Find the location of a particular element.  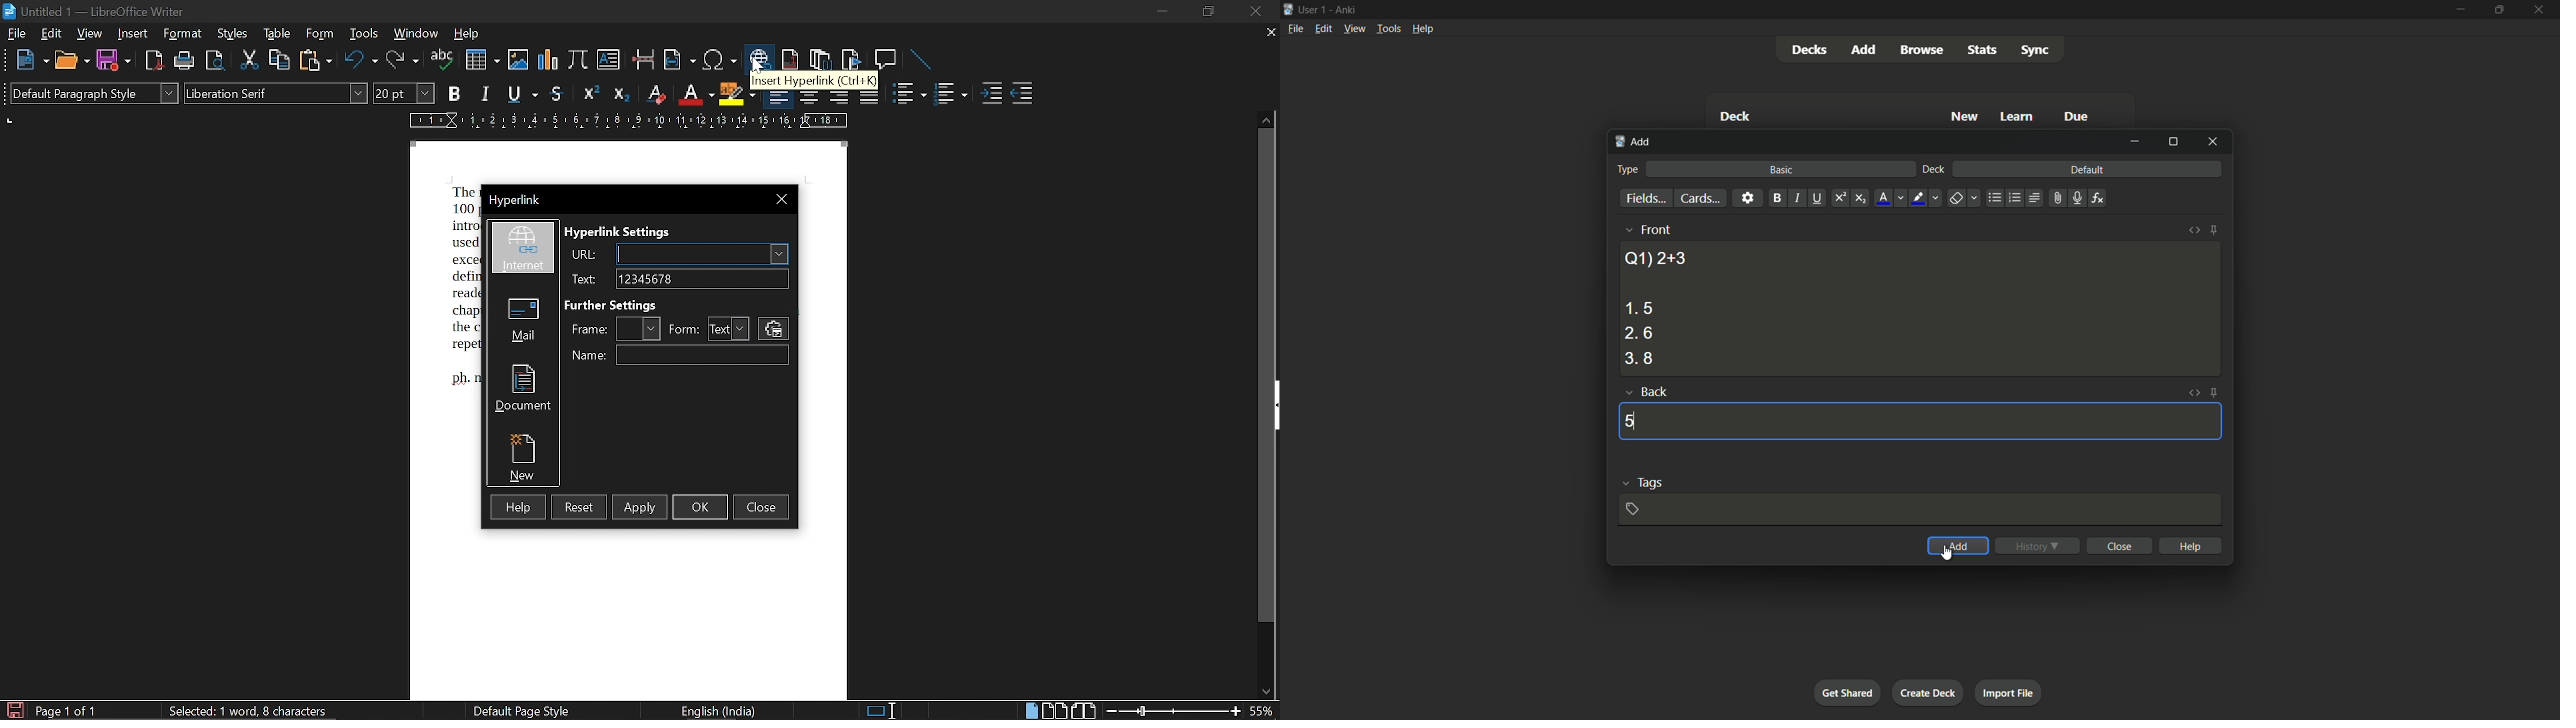

history is located at coordinates (2037, 546).